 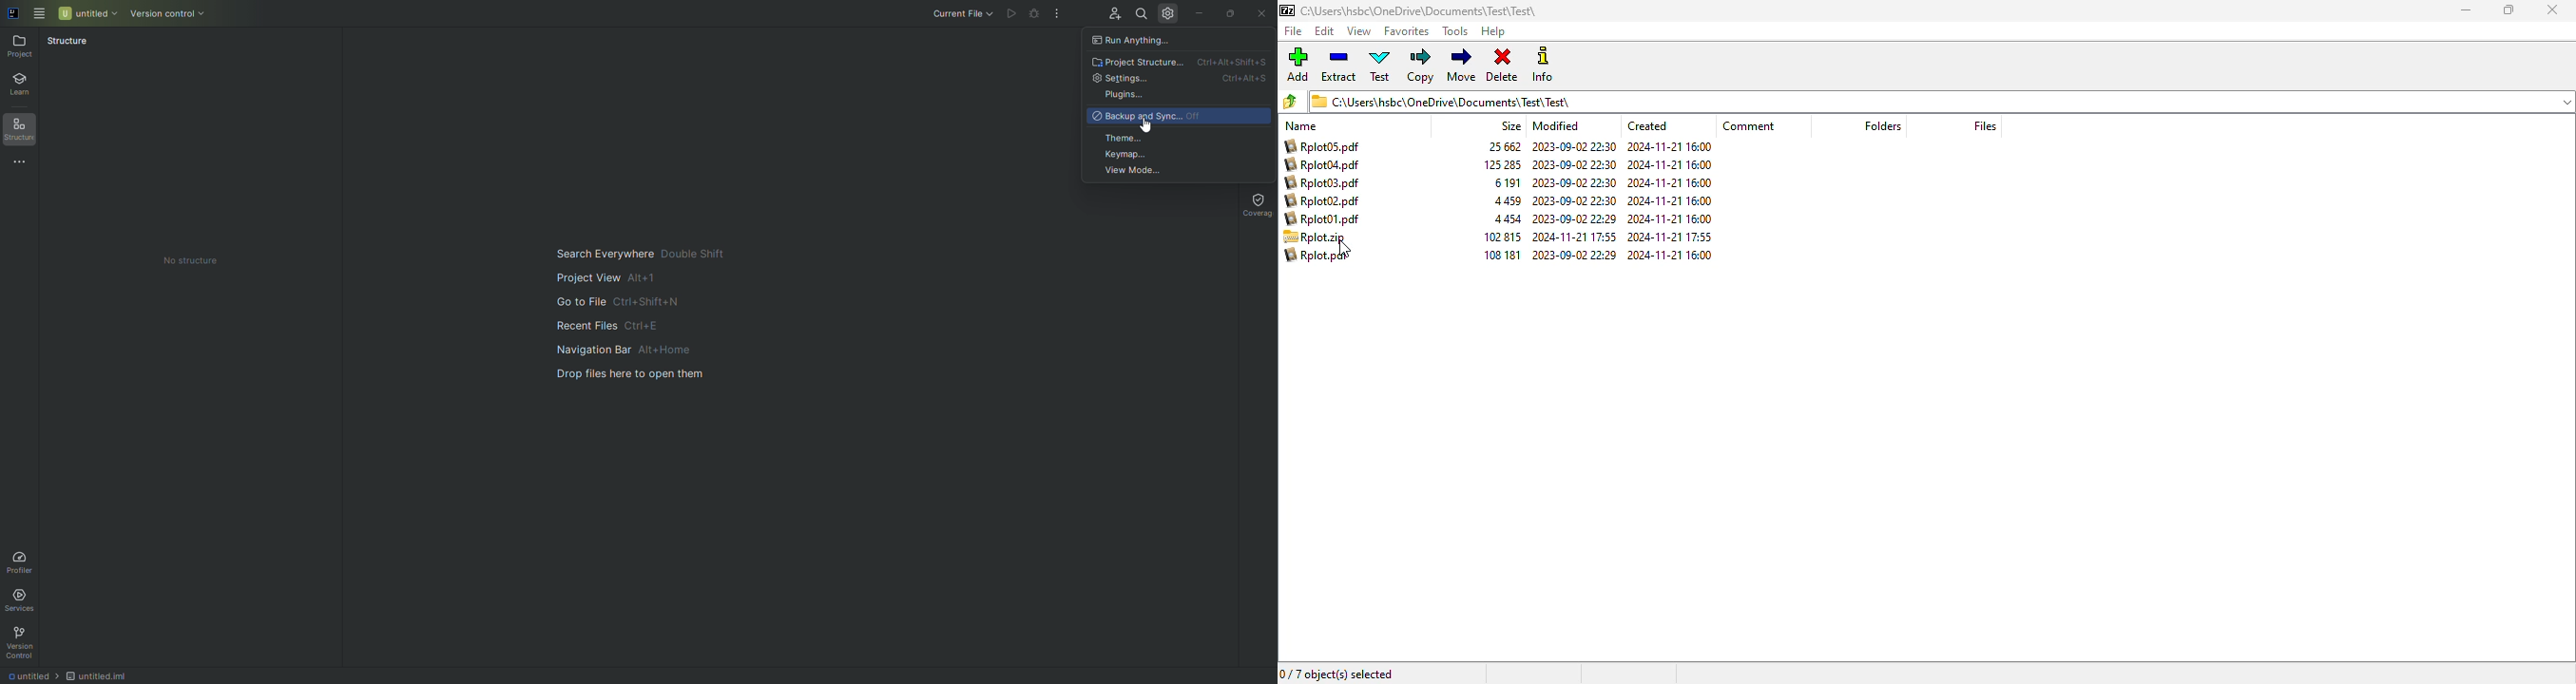 I want to click on 2024-11-21 17:55, so click(x=1671, y=238).